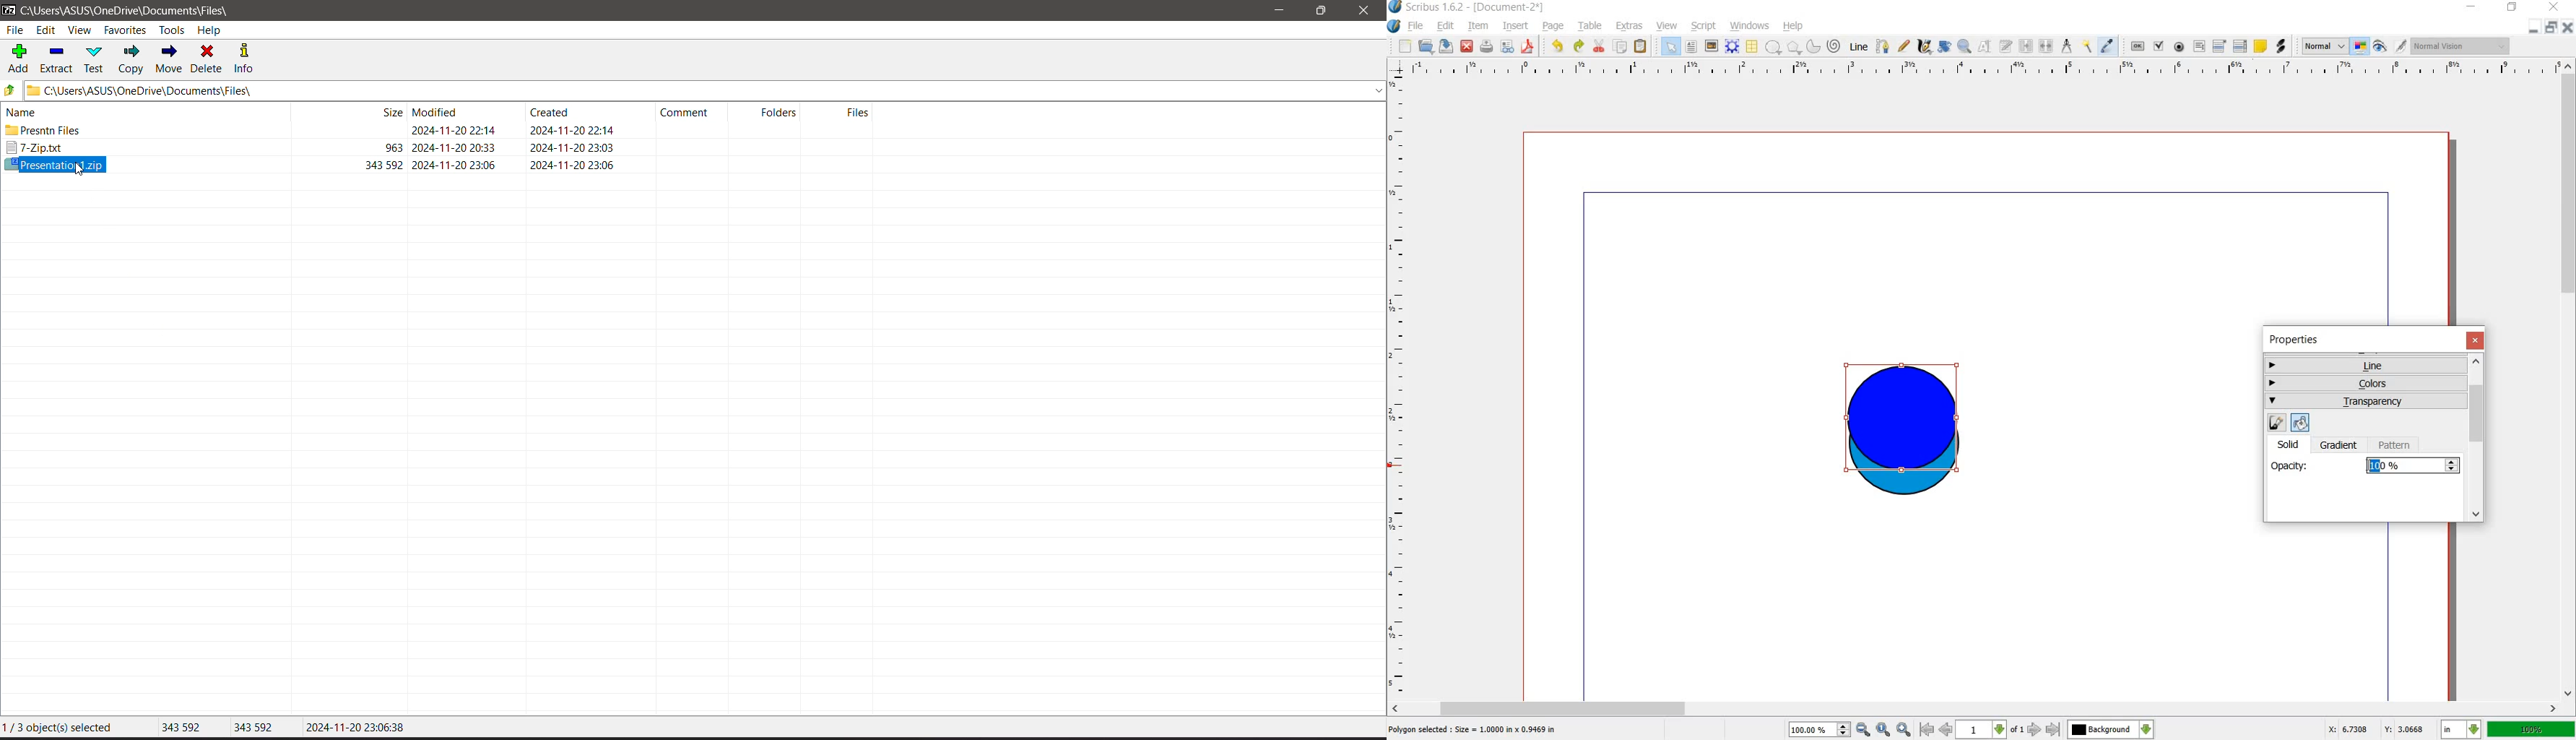 This screenshot has height=756, width=2576. I want to click on colors, so click(2367, 381).